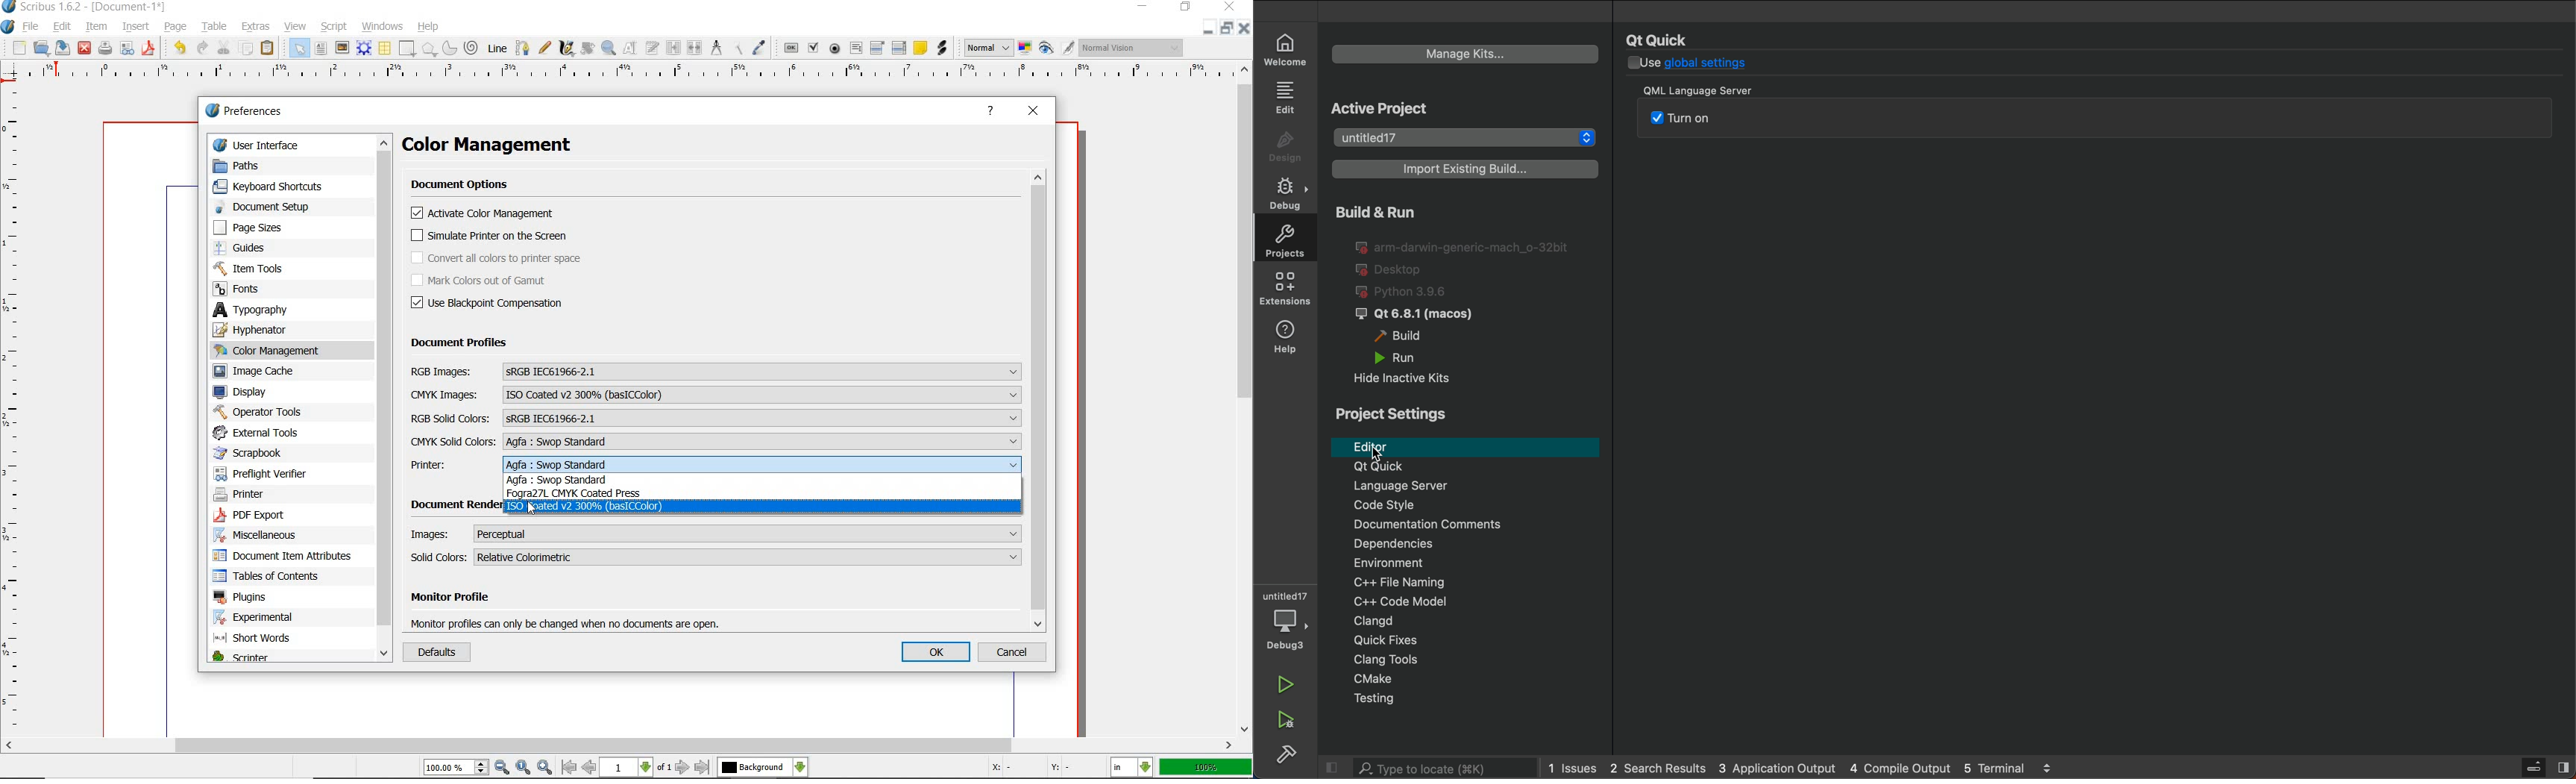  Describe the element at coordinates (257, 657) in the screenshot. I see `scripter` at that location.